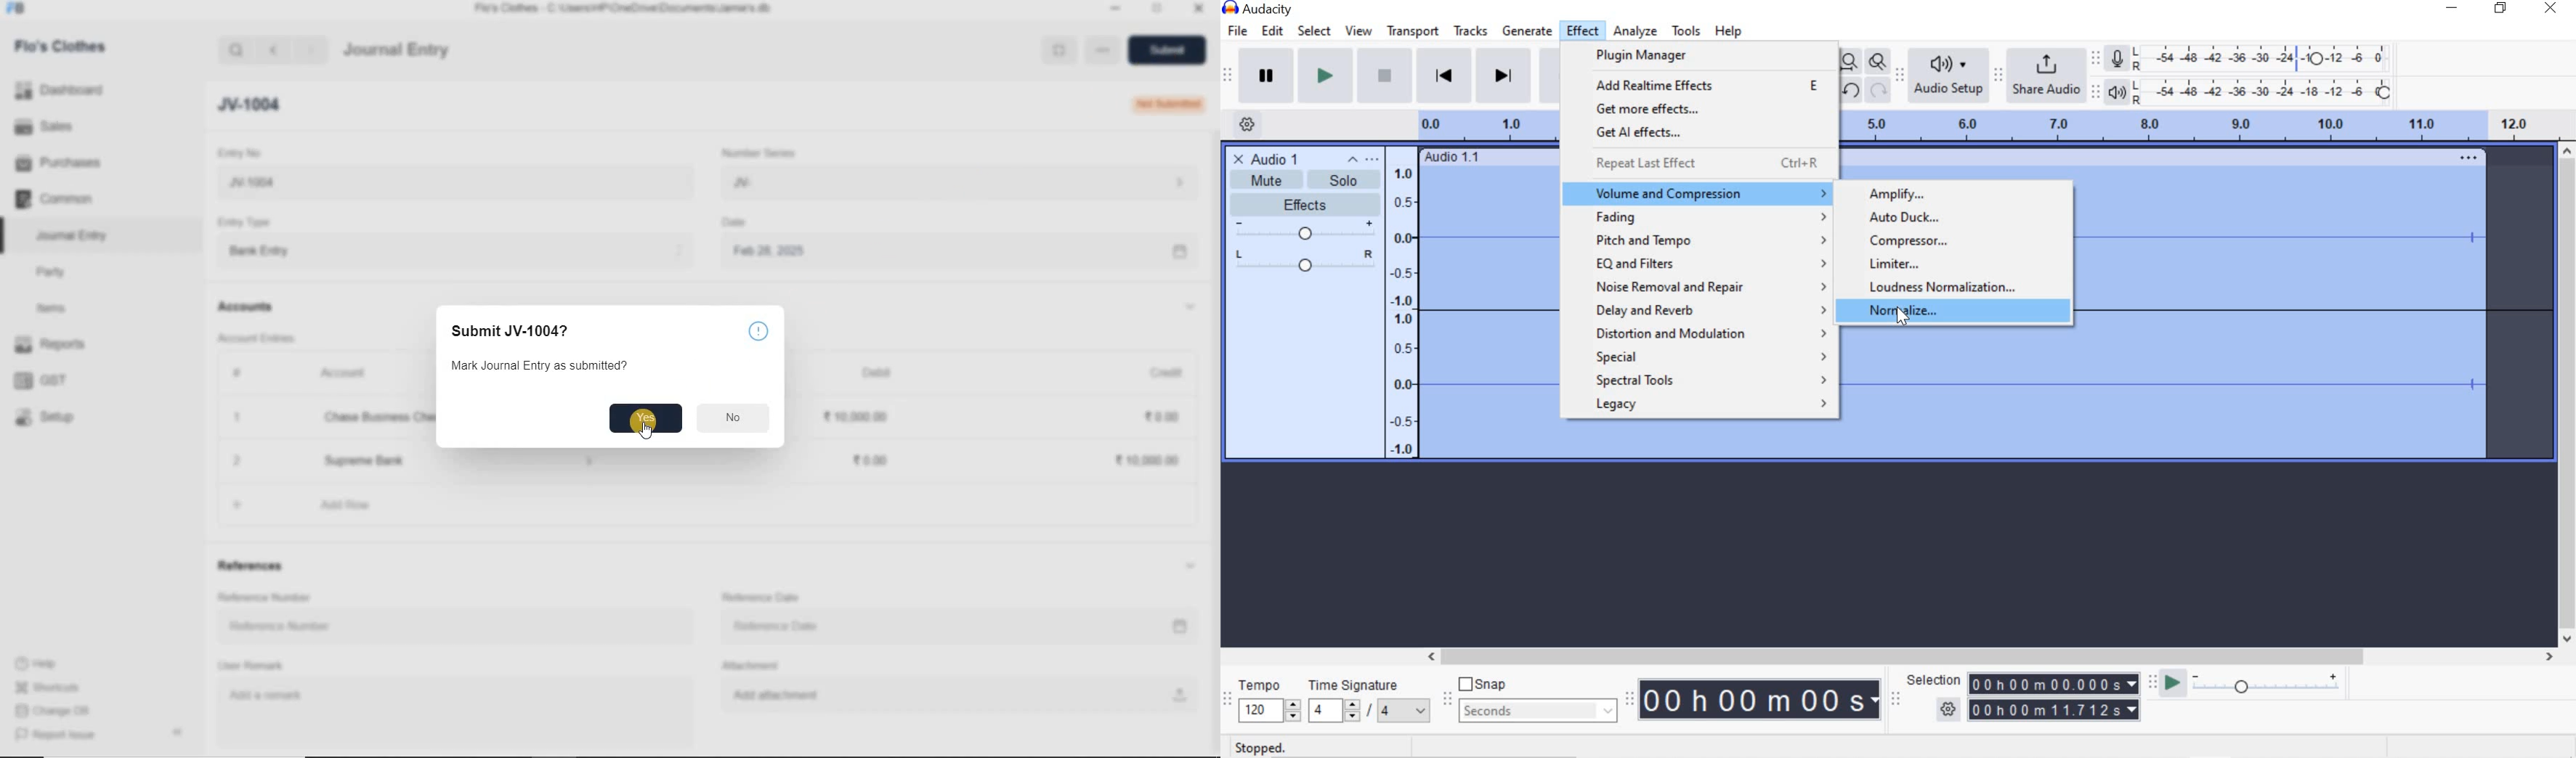 The width and height of the screenshot is (2576, 784). What do you see at coordinates (1920, 241) in the screenshot?
I see `Compressor` at bounding box center [1920, 241].